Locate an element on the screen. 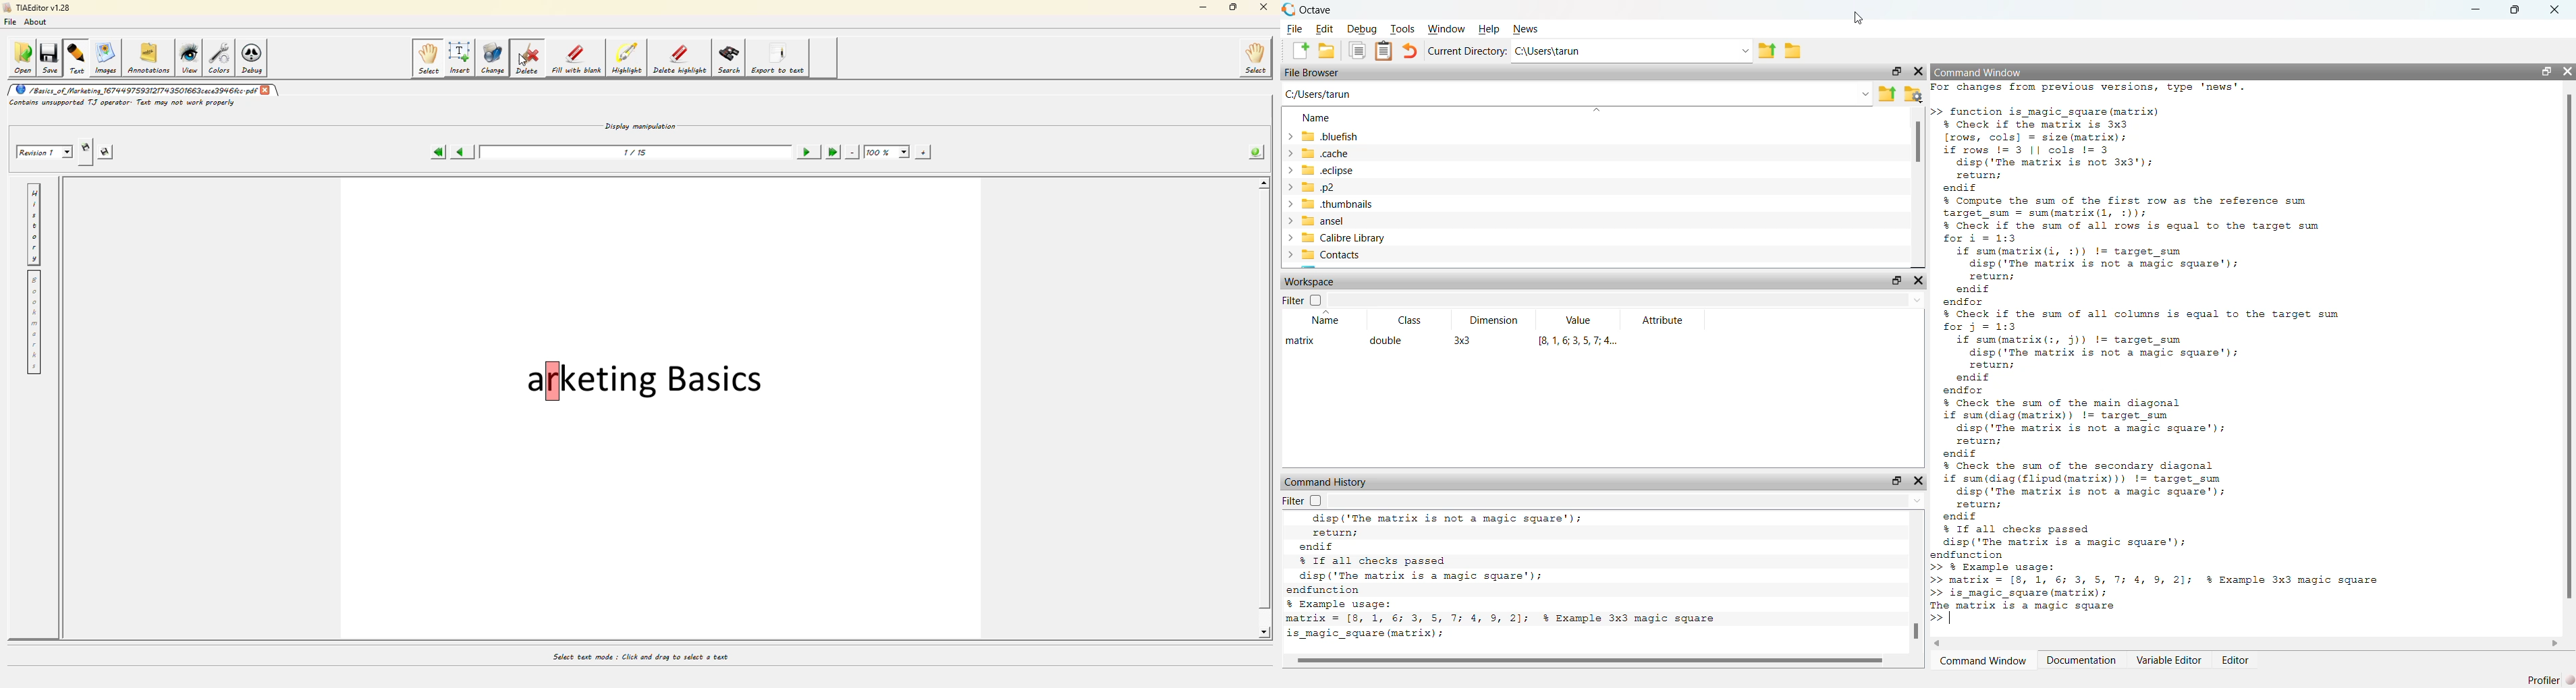  Duplicate is located at coordinates (1359, 51).